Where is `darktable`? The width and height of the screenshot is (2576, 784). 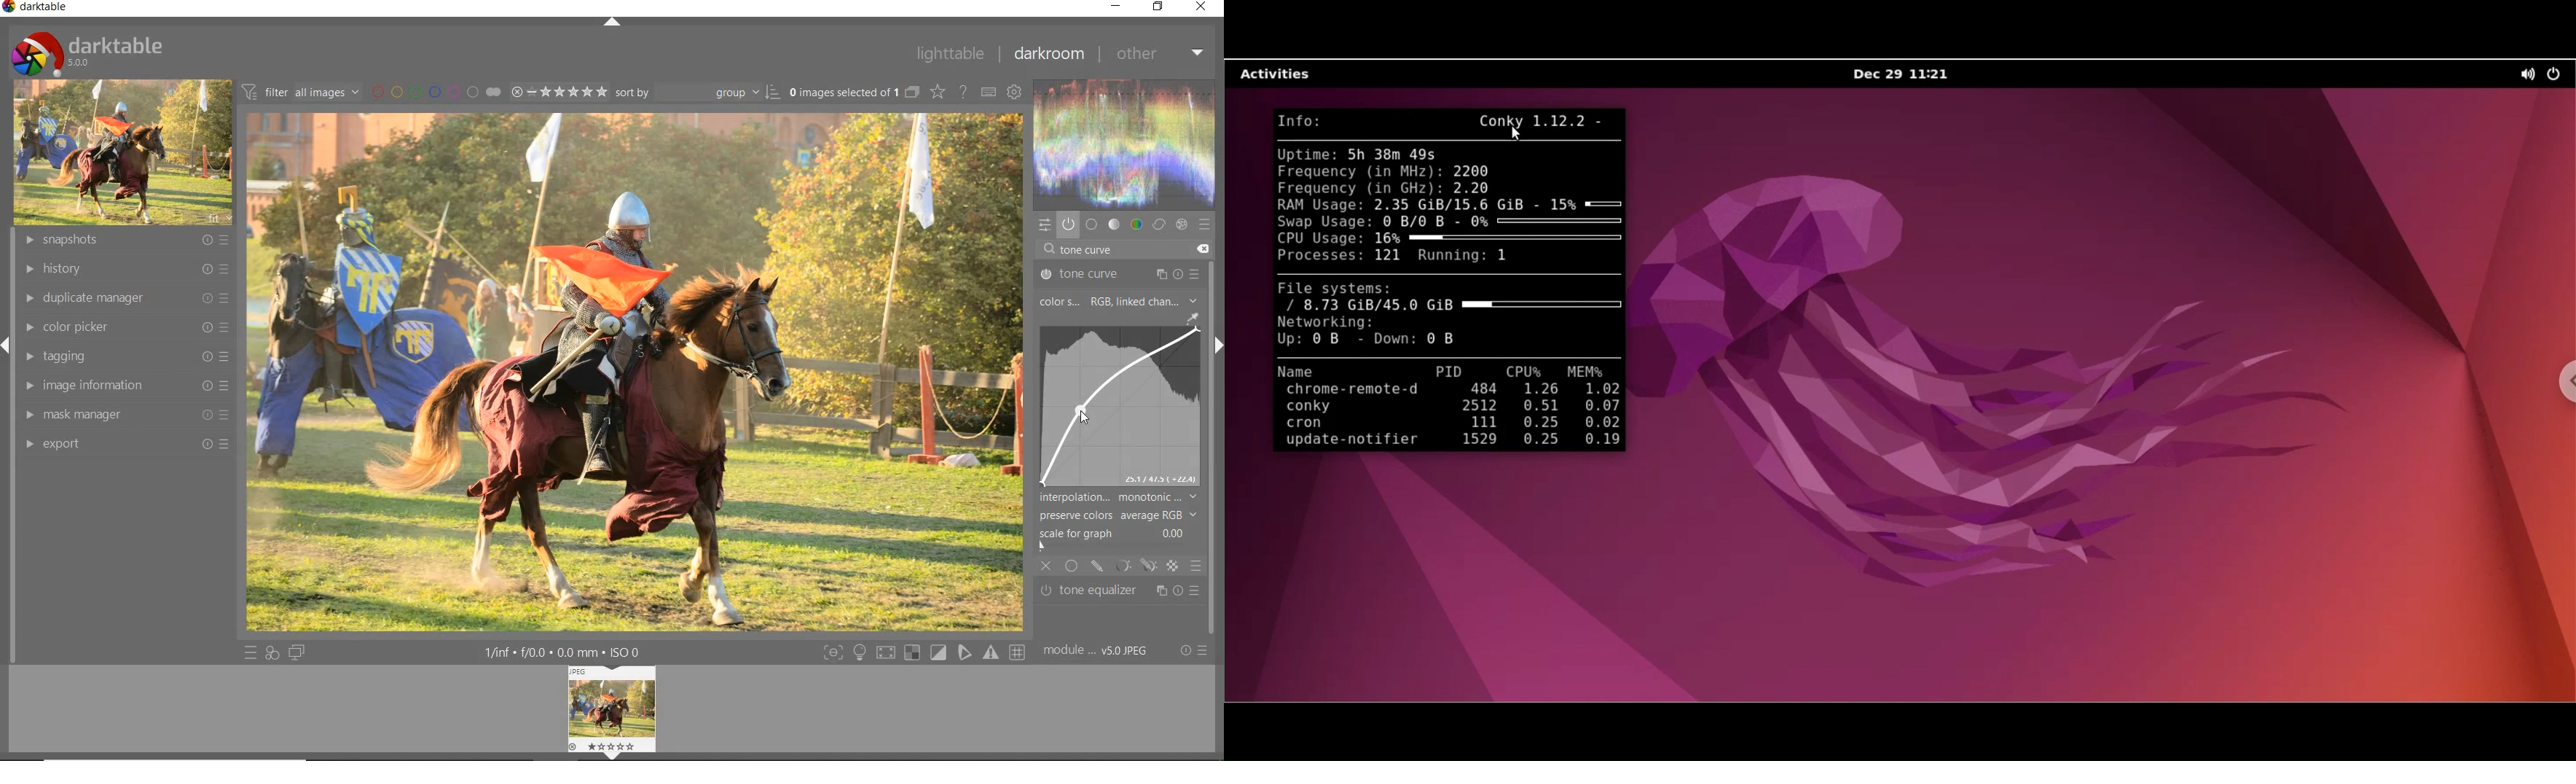 darktable is located at coordinates (39, 9).